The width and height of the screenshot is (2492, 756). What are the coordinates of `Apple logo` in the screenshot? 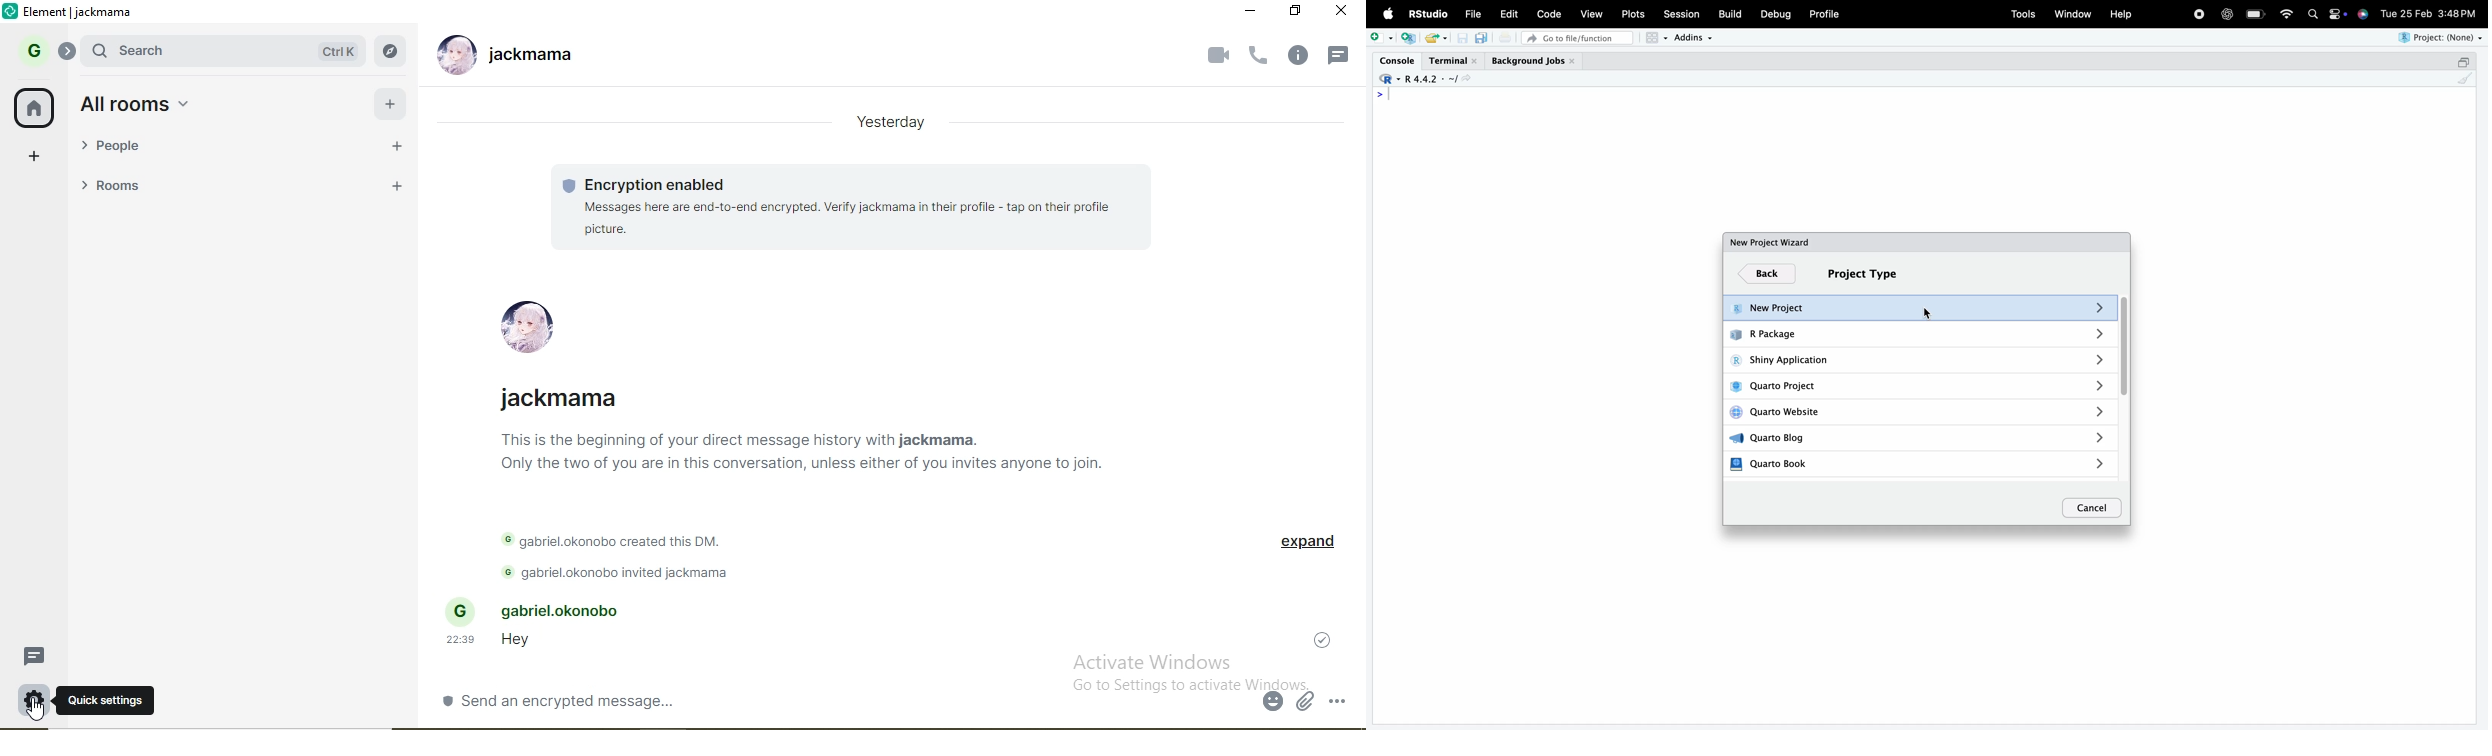 It's located at (1389, 14).